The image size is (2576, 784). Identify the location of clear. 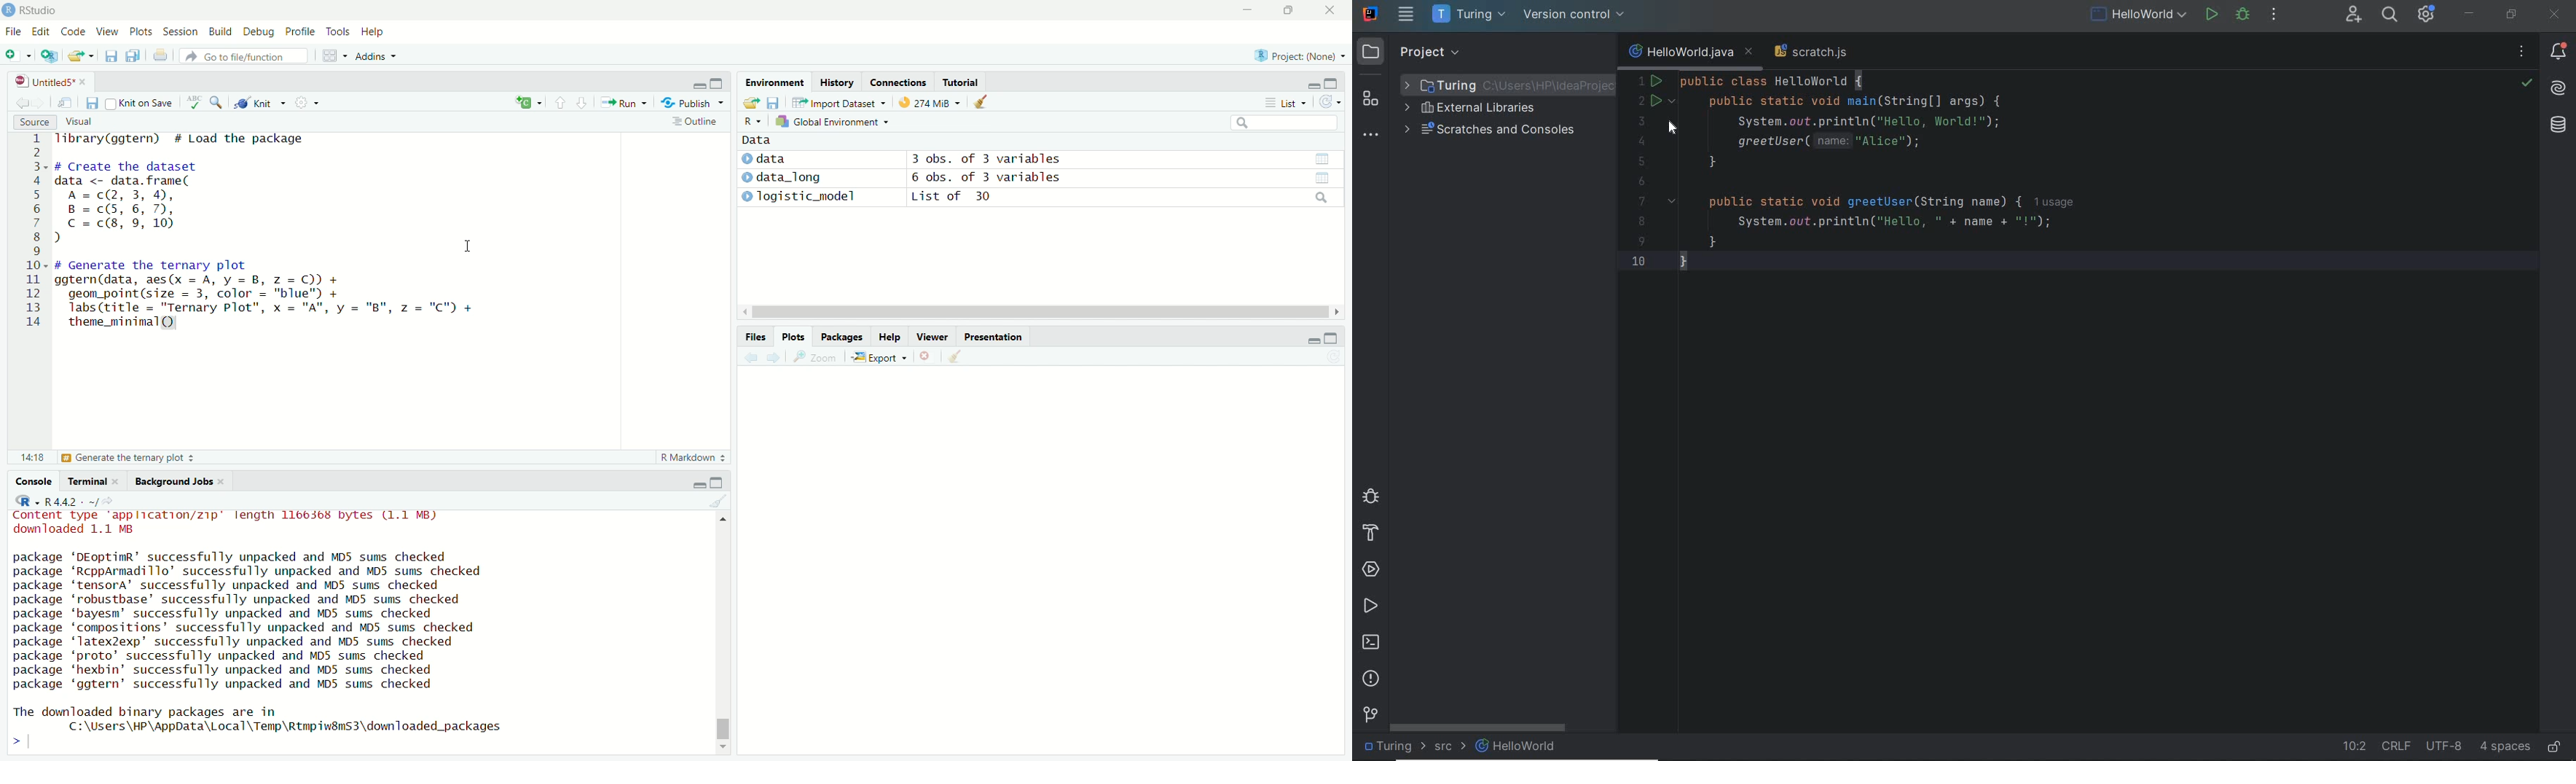
(989, 104).